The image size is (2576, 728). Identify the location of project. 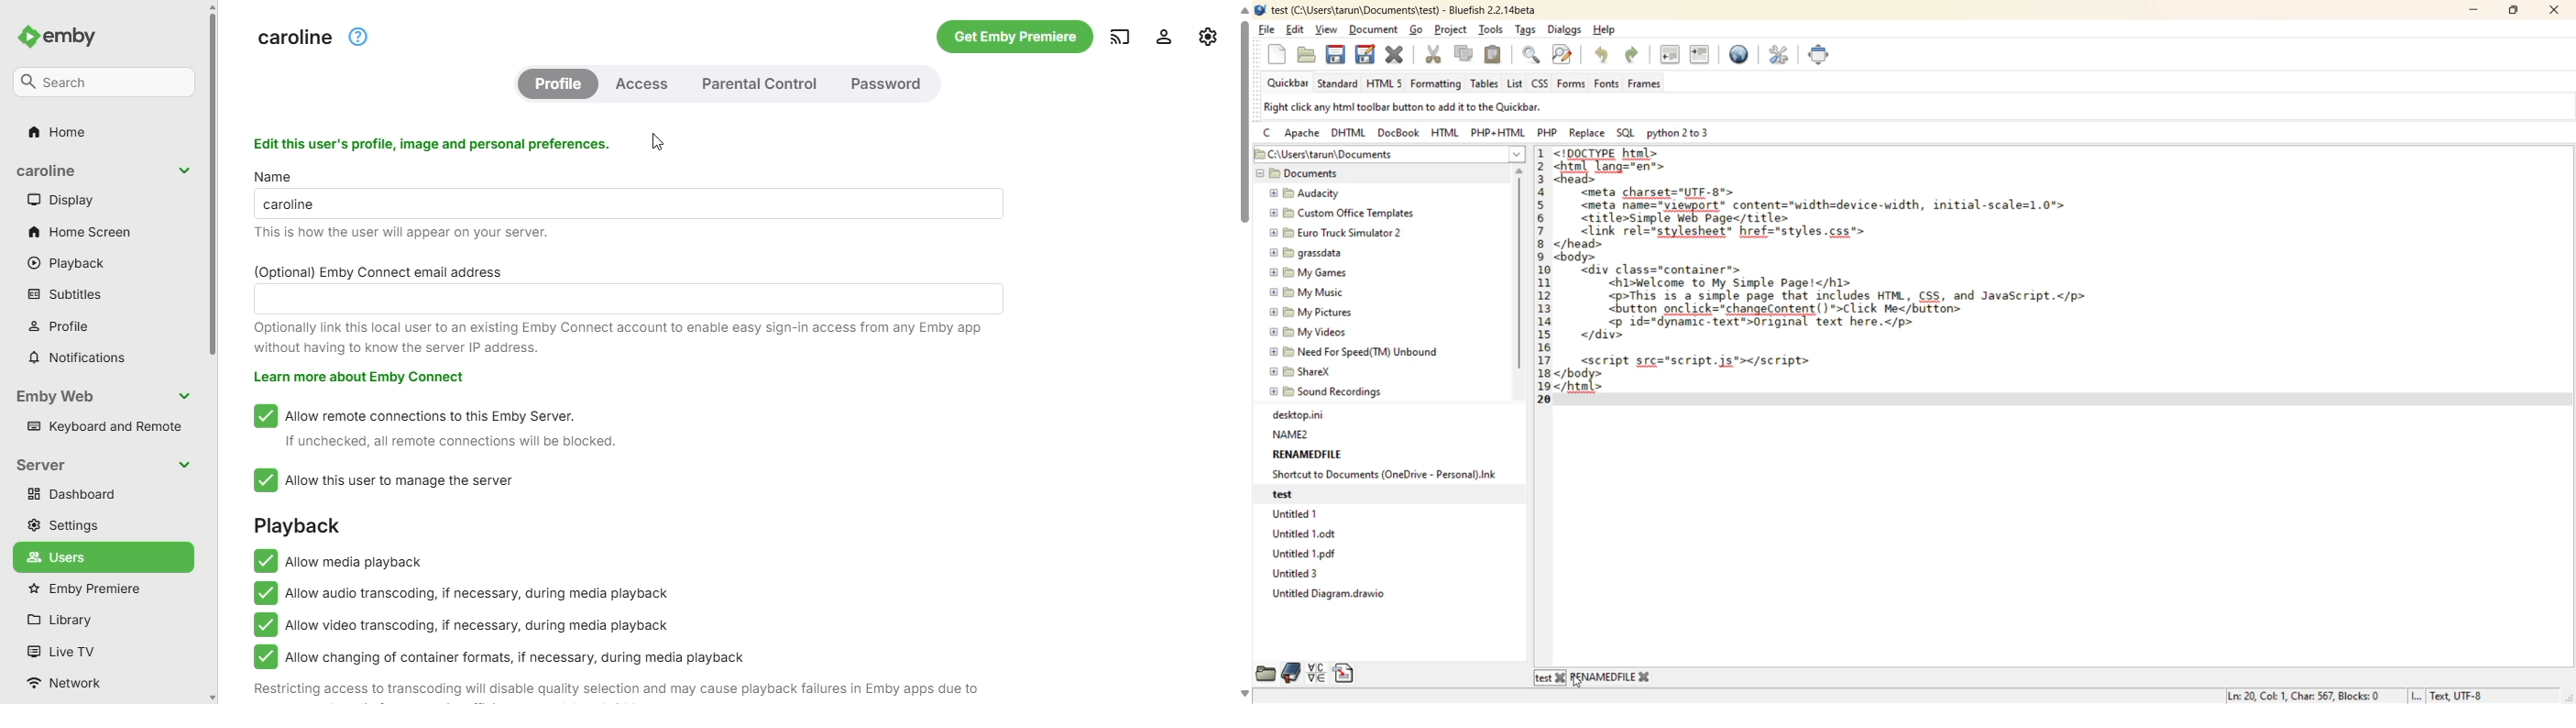
(1451, 31).